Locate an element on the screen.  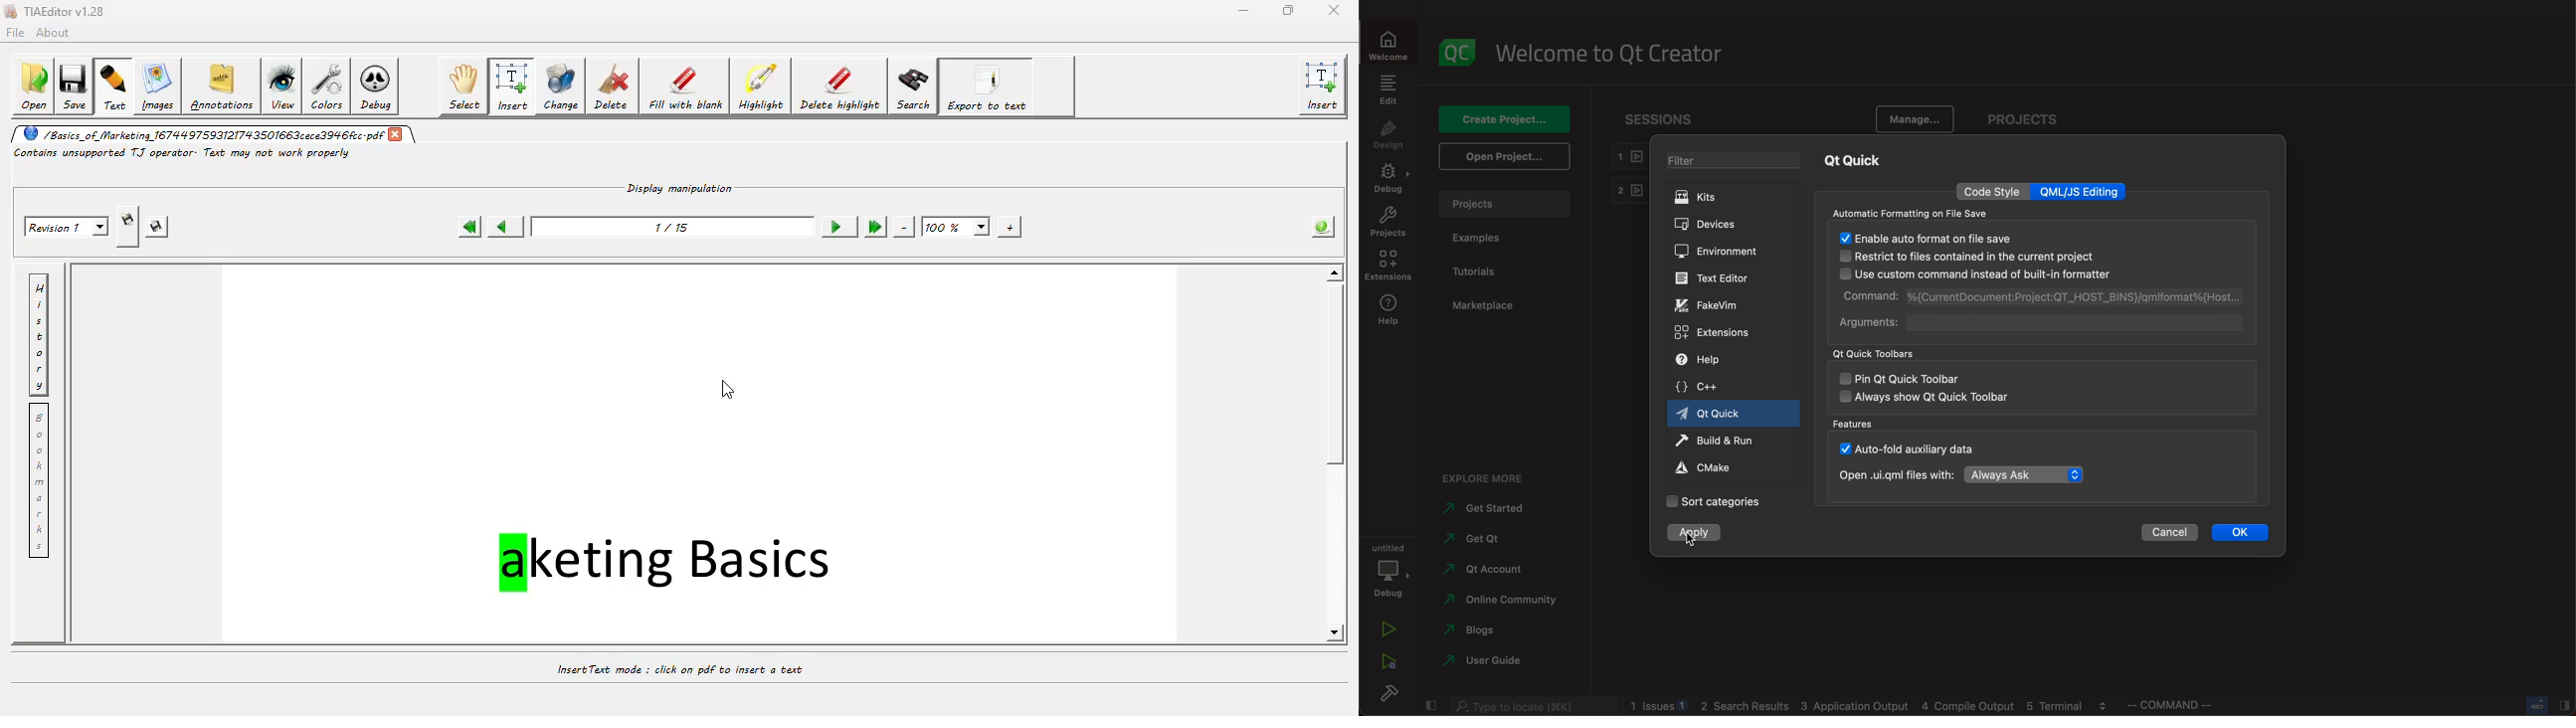
projects is located at coordinates (1388, 223).